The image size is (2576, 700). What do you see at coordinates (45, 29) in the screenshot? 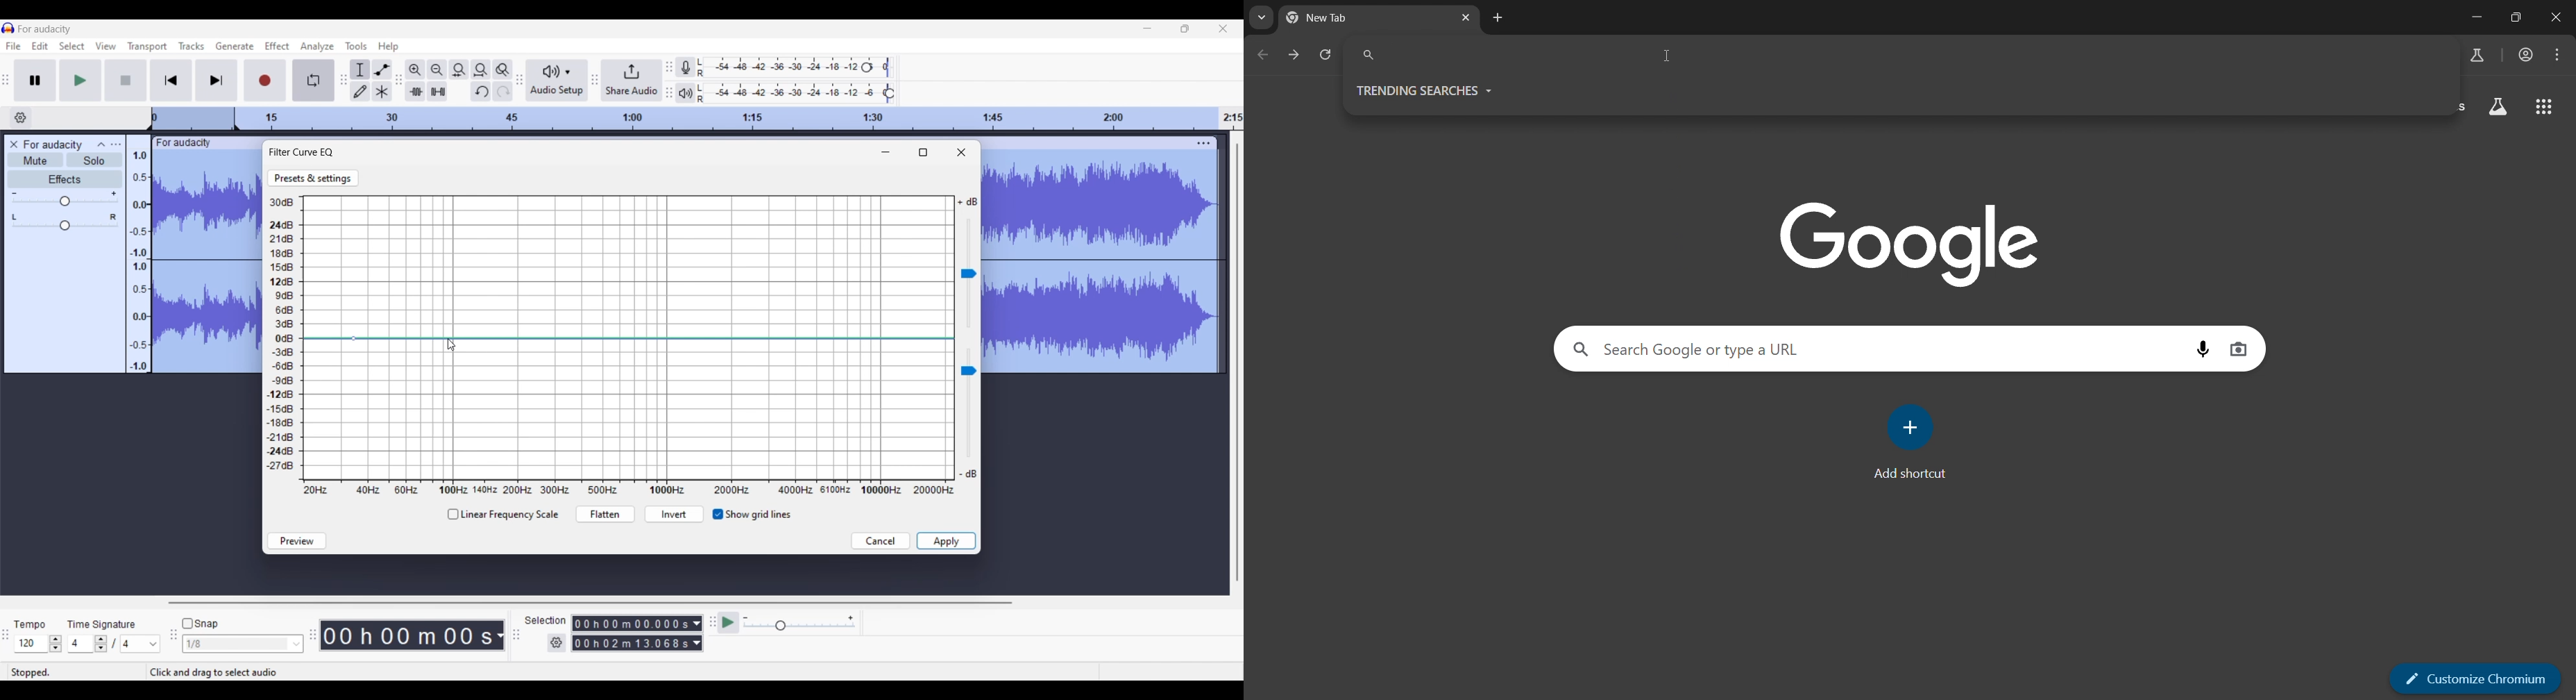
I see `Software name` at bounding box center [45, 29].